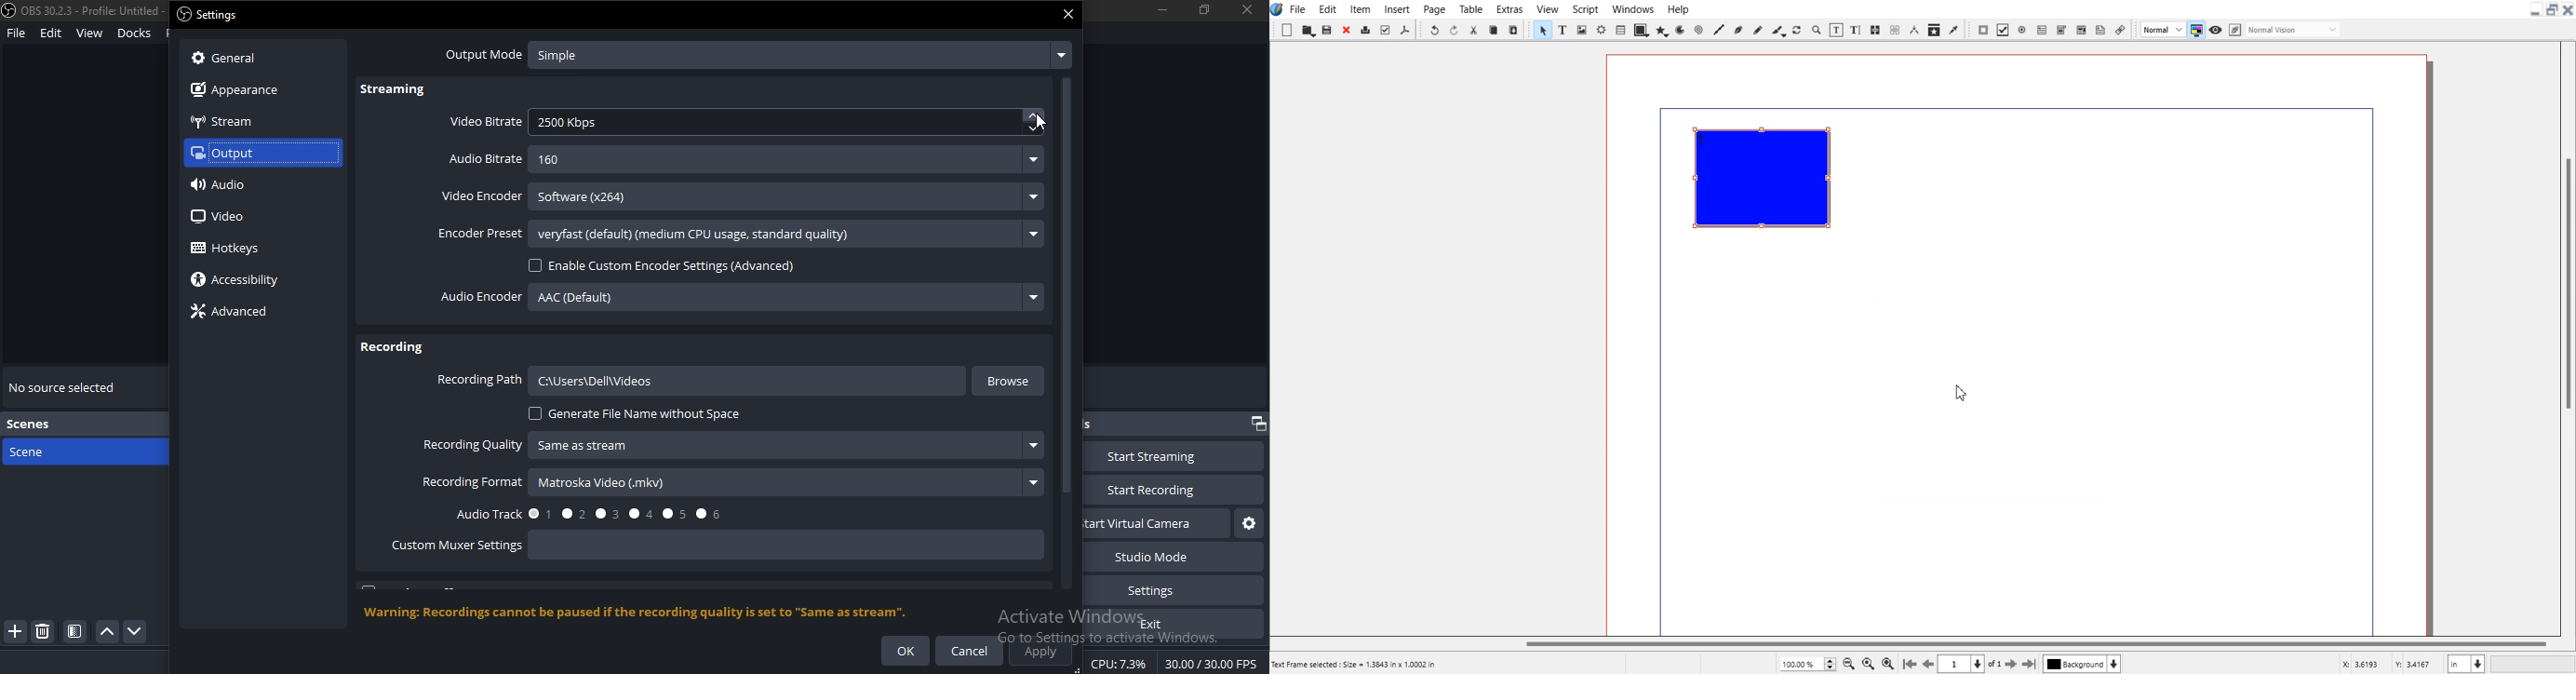  I want to click on Go to the last page, so click(2029, 664).